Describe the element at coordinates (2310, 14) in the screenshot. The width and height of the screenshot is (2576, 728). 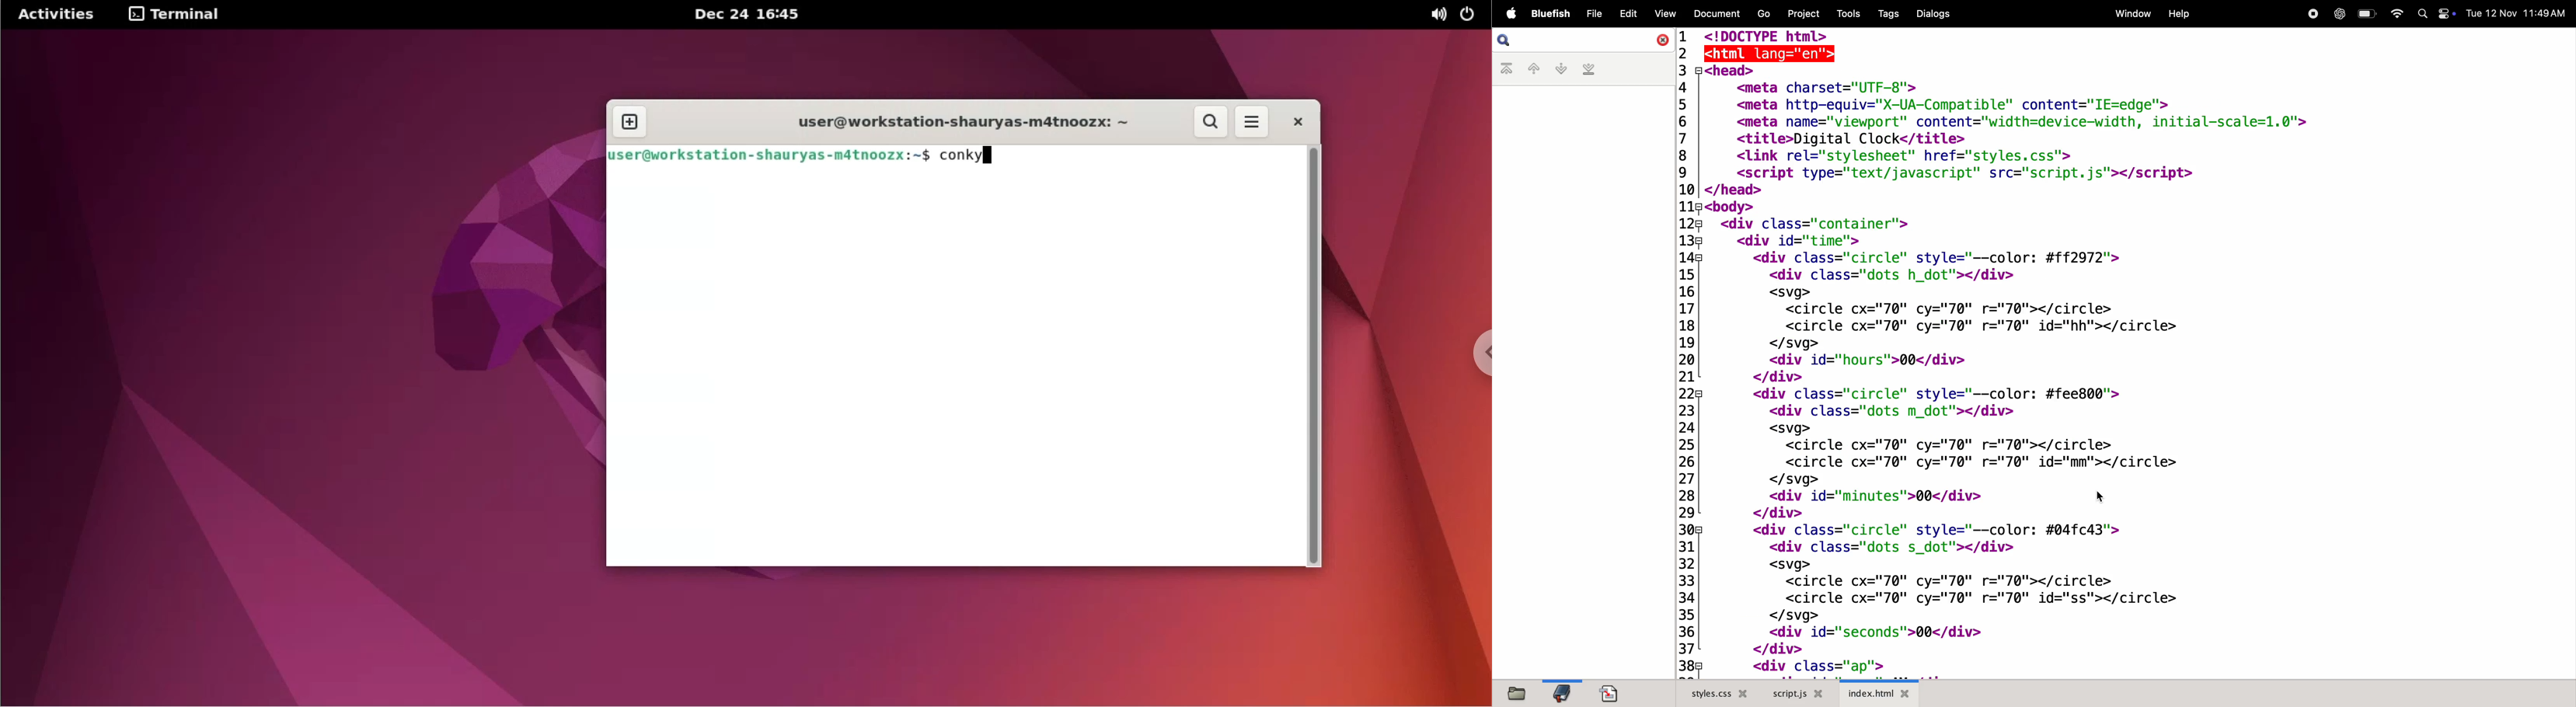
I see `record` at that location.